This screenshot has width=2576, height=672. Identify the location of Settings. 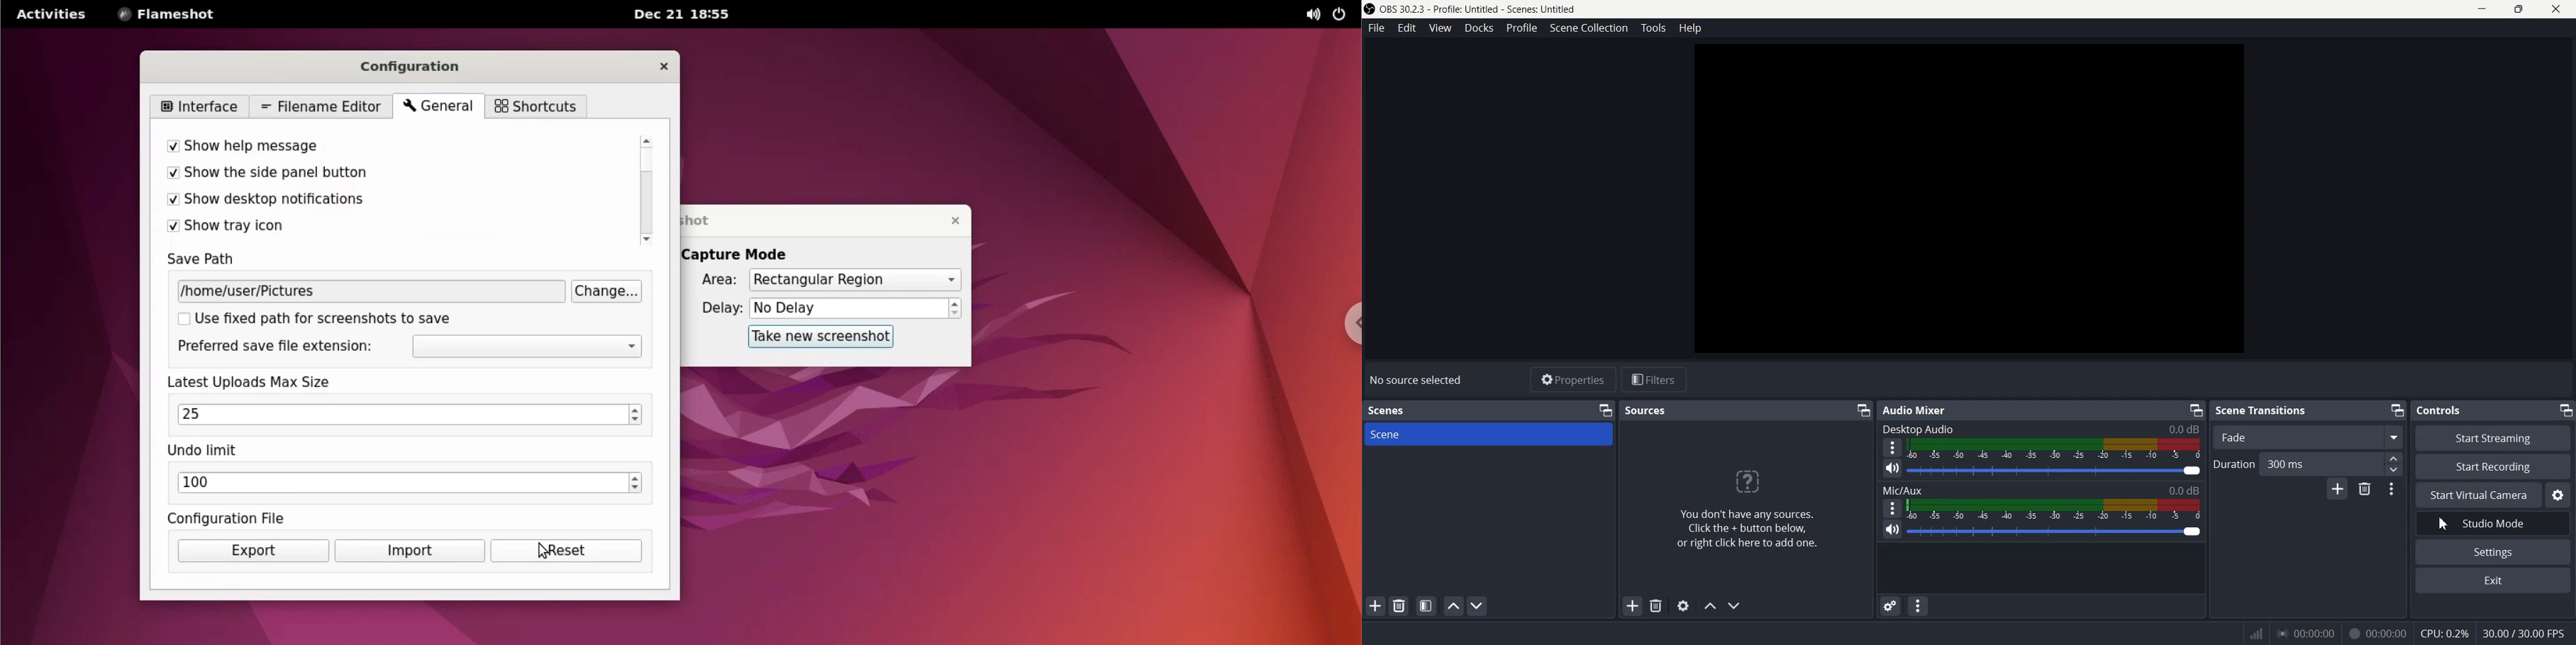
(1682, 606).